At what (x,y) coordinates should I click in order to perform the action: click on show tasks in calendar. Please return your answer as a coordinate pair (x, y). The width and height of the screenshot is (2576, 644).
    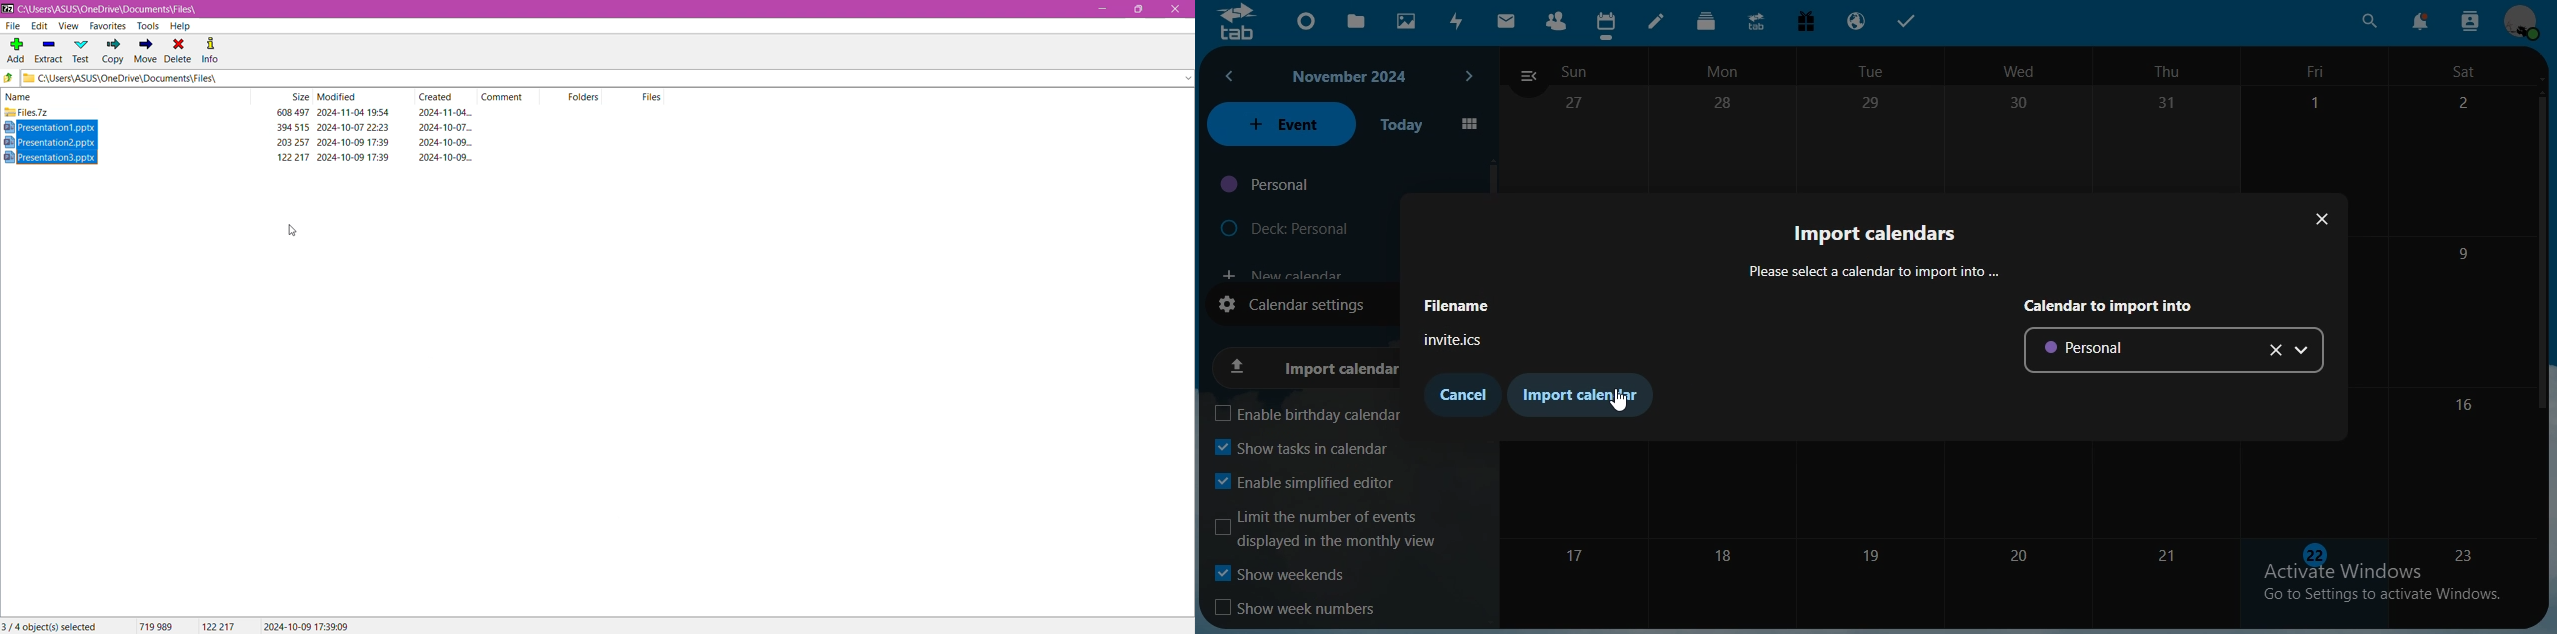
    Looking at the image, I should click on (1302, 449).